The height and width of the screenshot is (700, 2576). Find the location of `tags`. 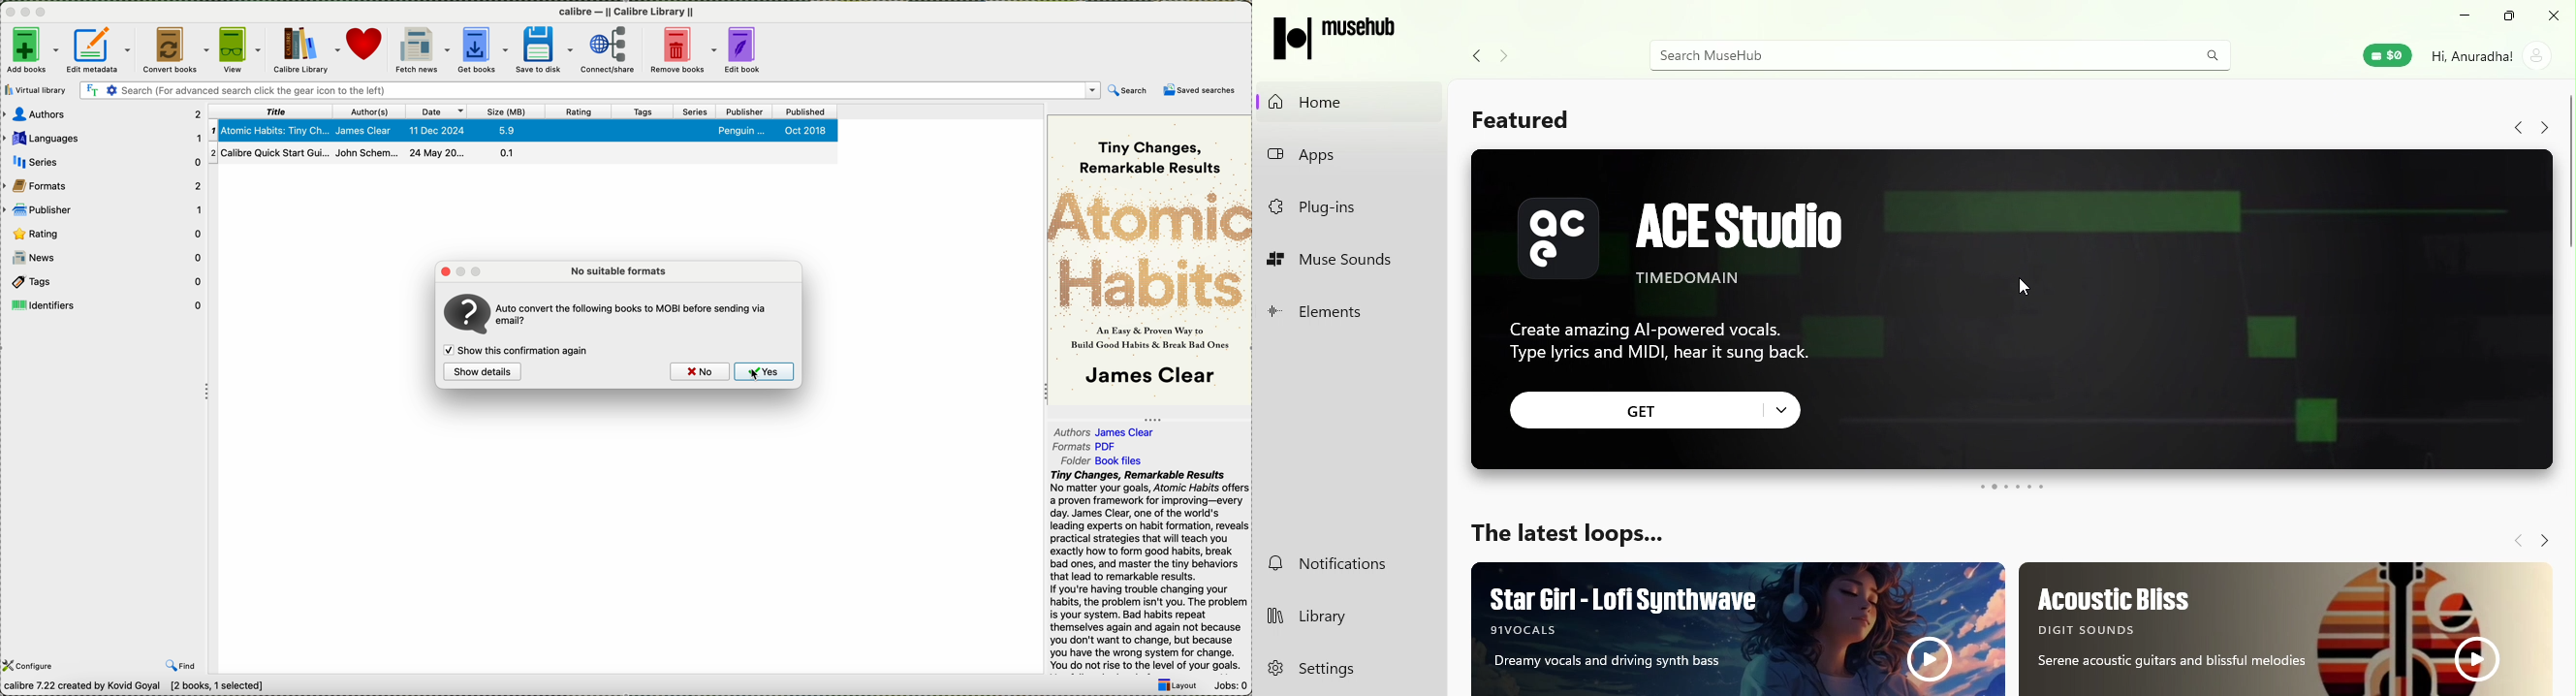

tags is located at coordinates (103, 283).